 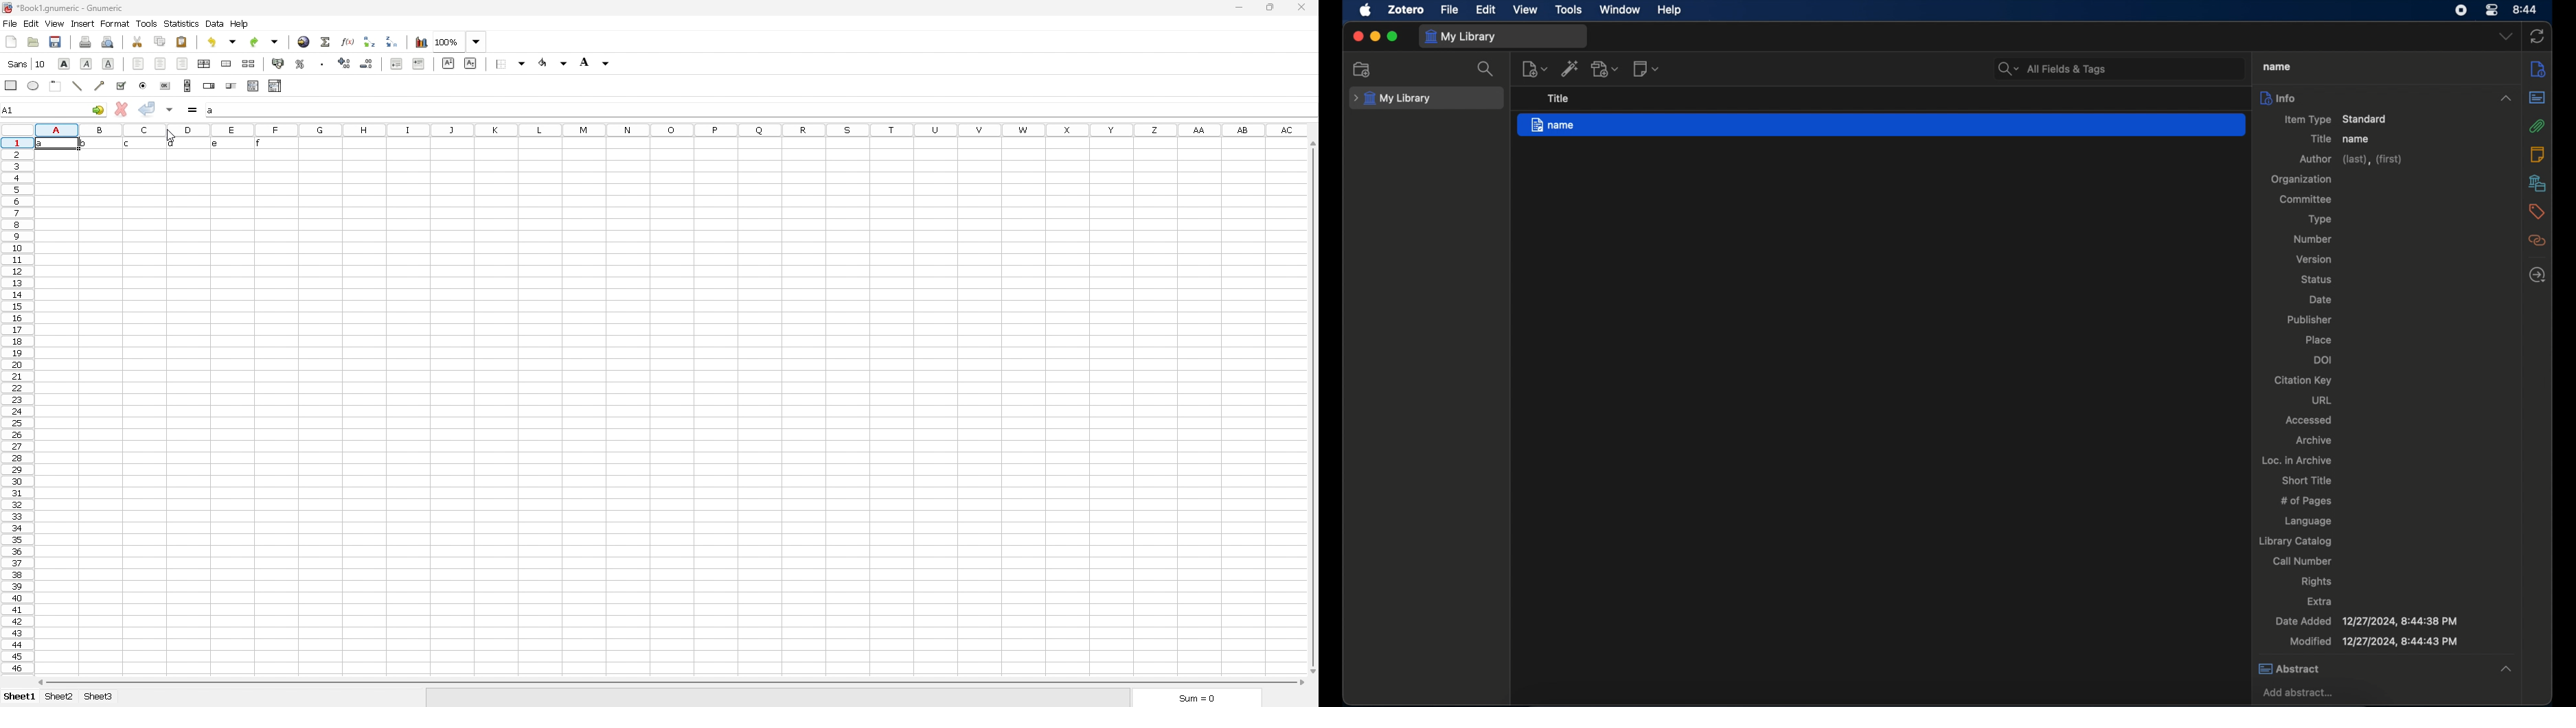 What do you see at coordinates (1366, 10) in the screenshot?
I see `apple` at bounding box center [1366, 10].